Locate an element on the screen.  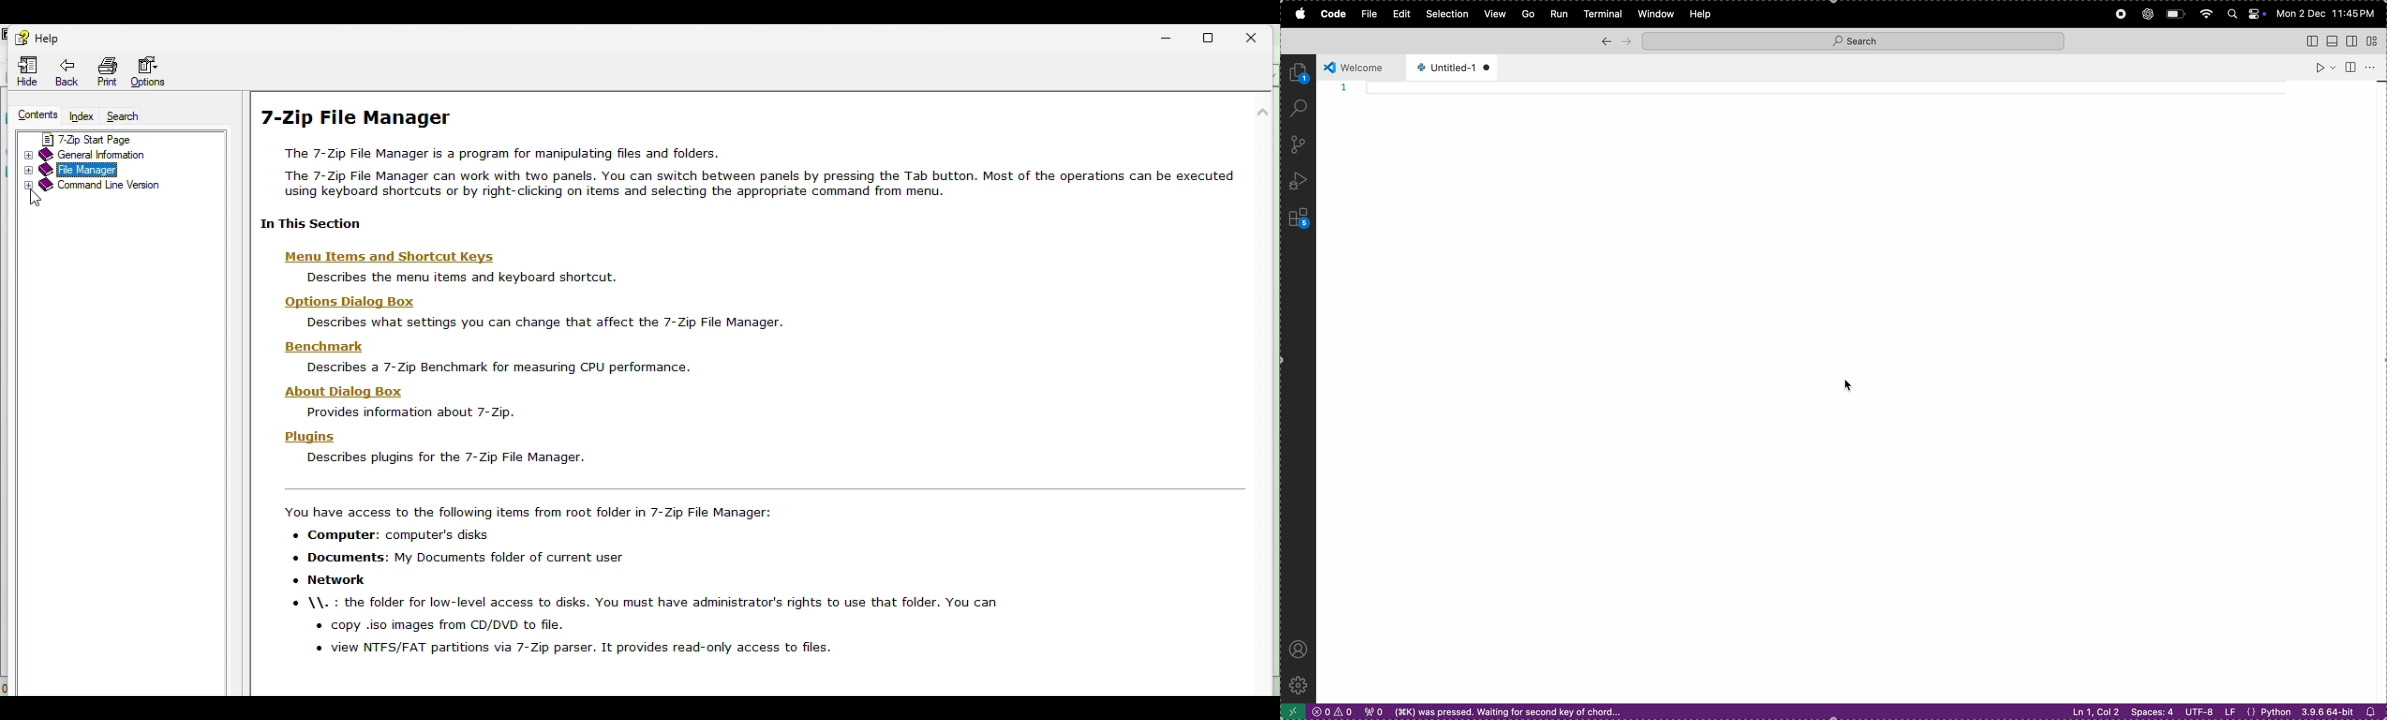
toggle panel is located at coordinates (2333, 41).